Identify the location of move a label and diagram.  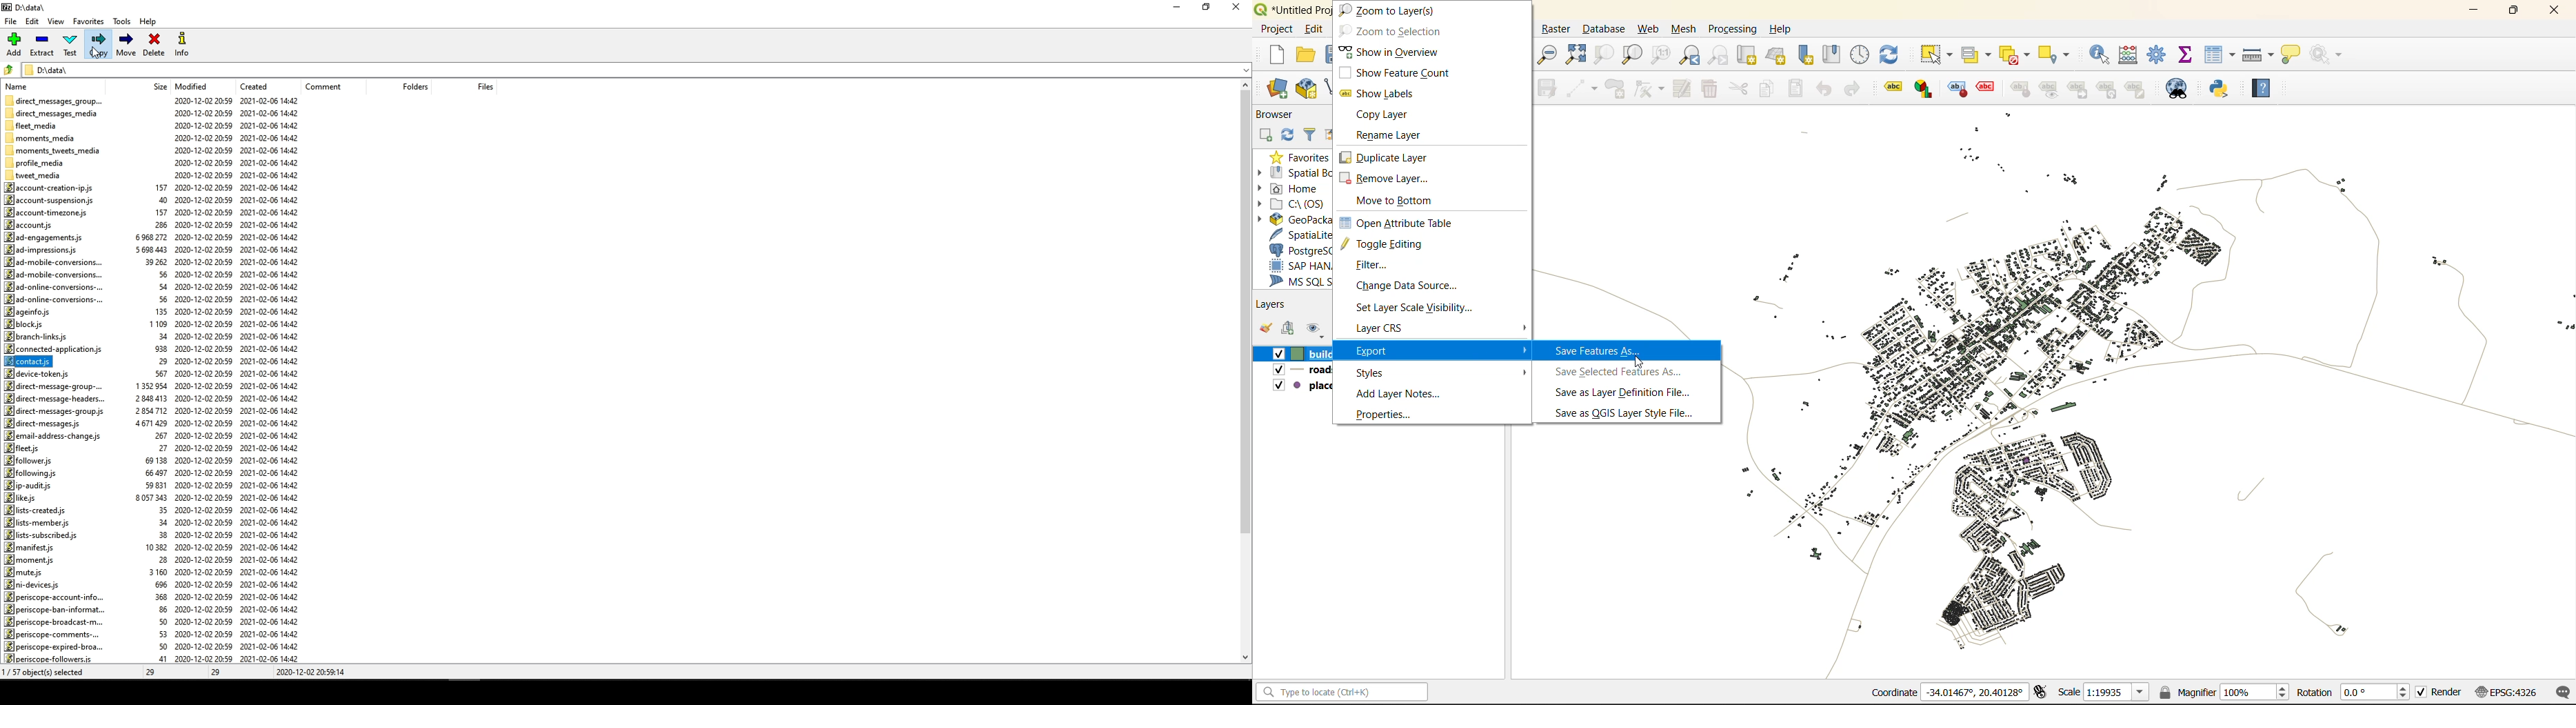
(2074, 90).